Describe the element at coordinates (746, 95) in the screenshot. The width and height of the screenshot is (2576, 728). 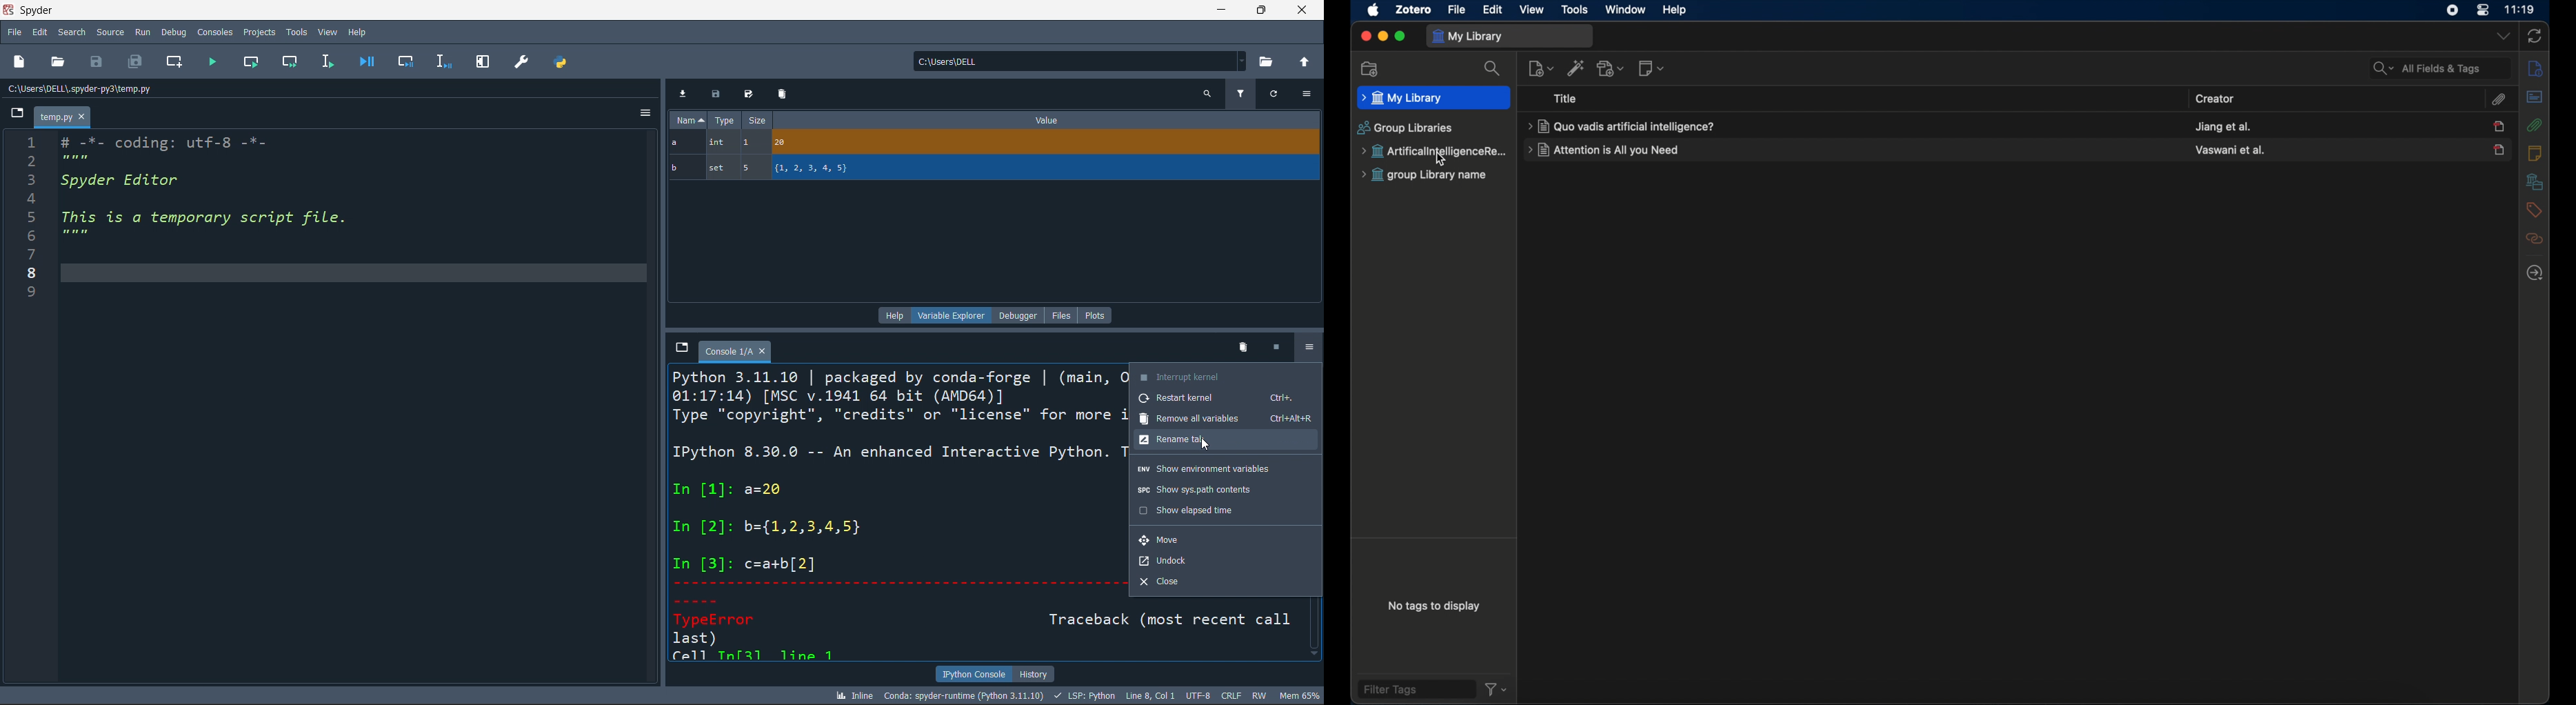
I see `save data as` at that location.